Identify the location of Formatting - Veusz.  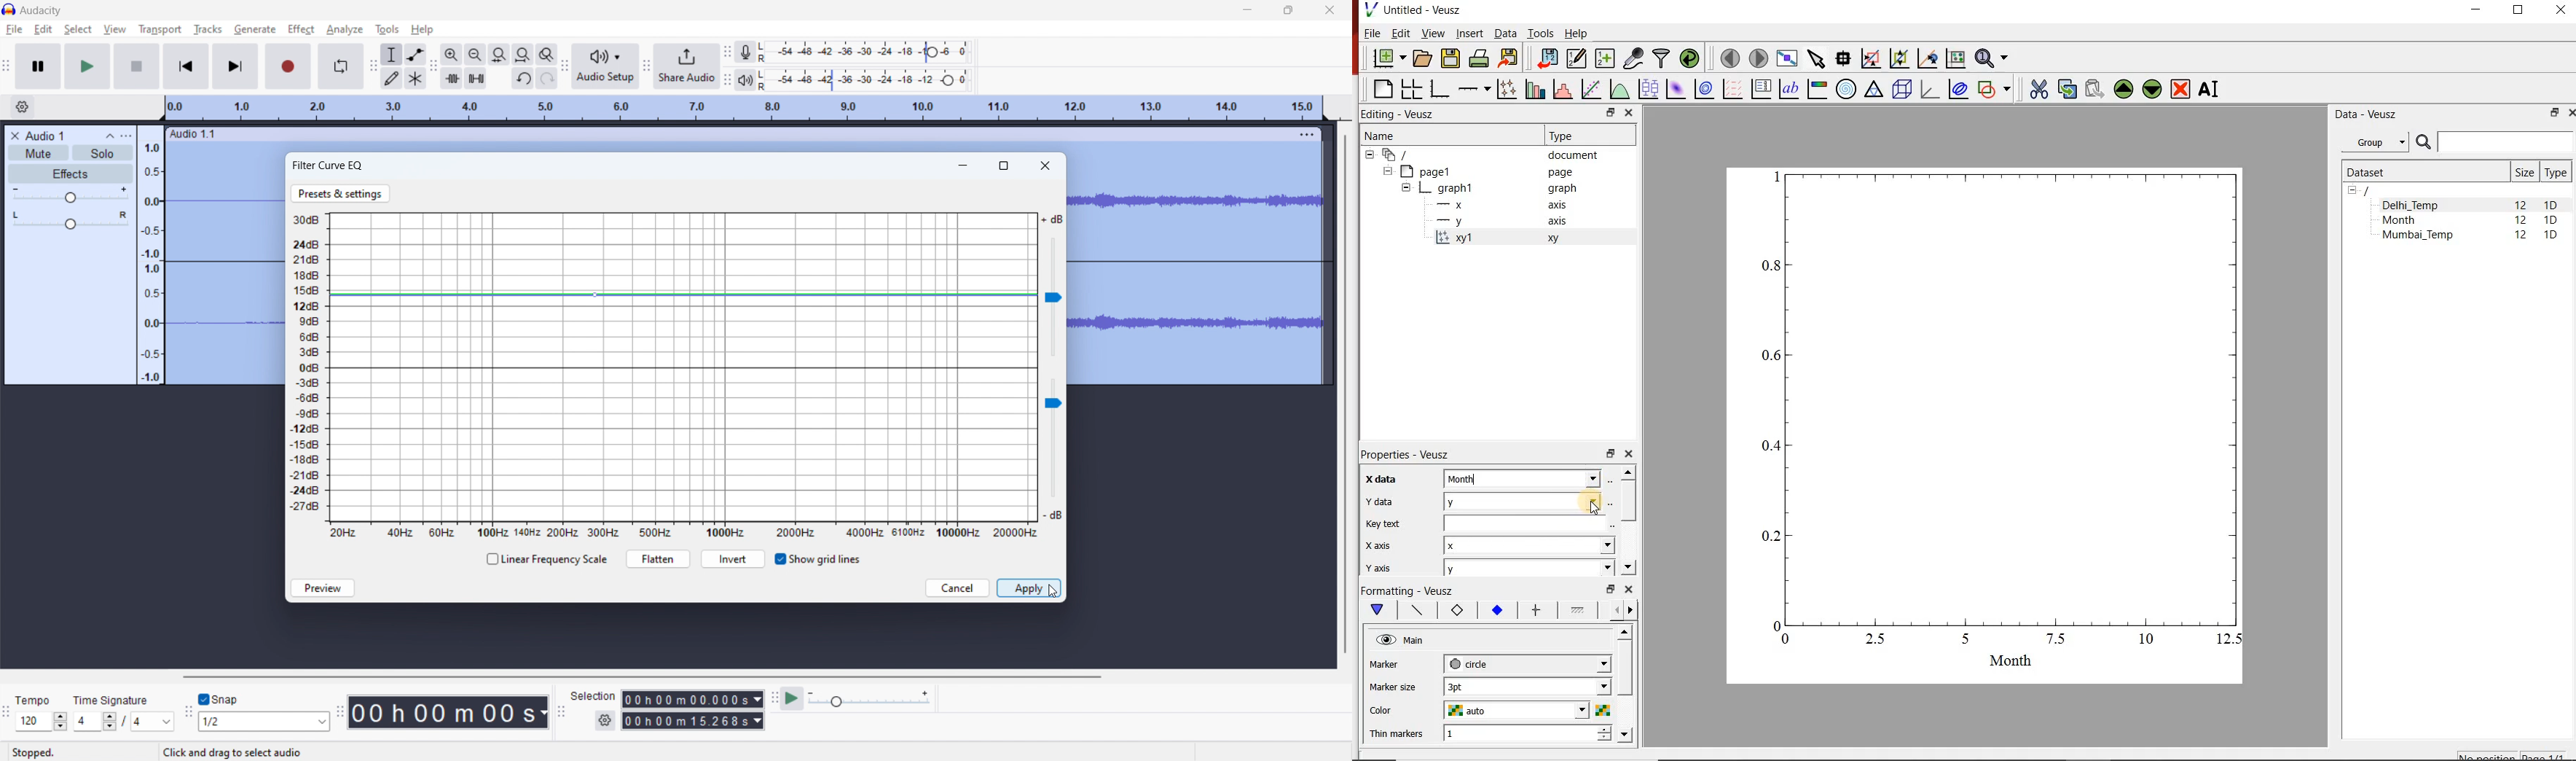
(1410, 590).